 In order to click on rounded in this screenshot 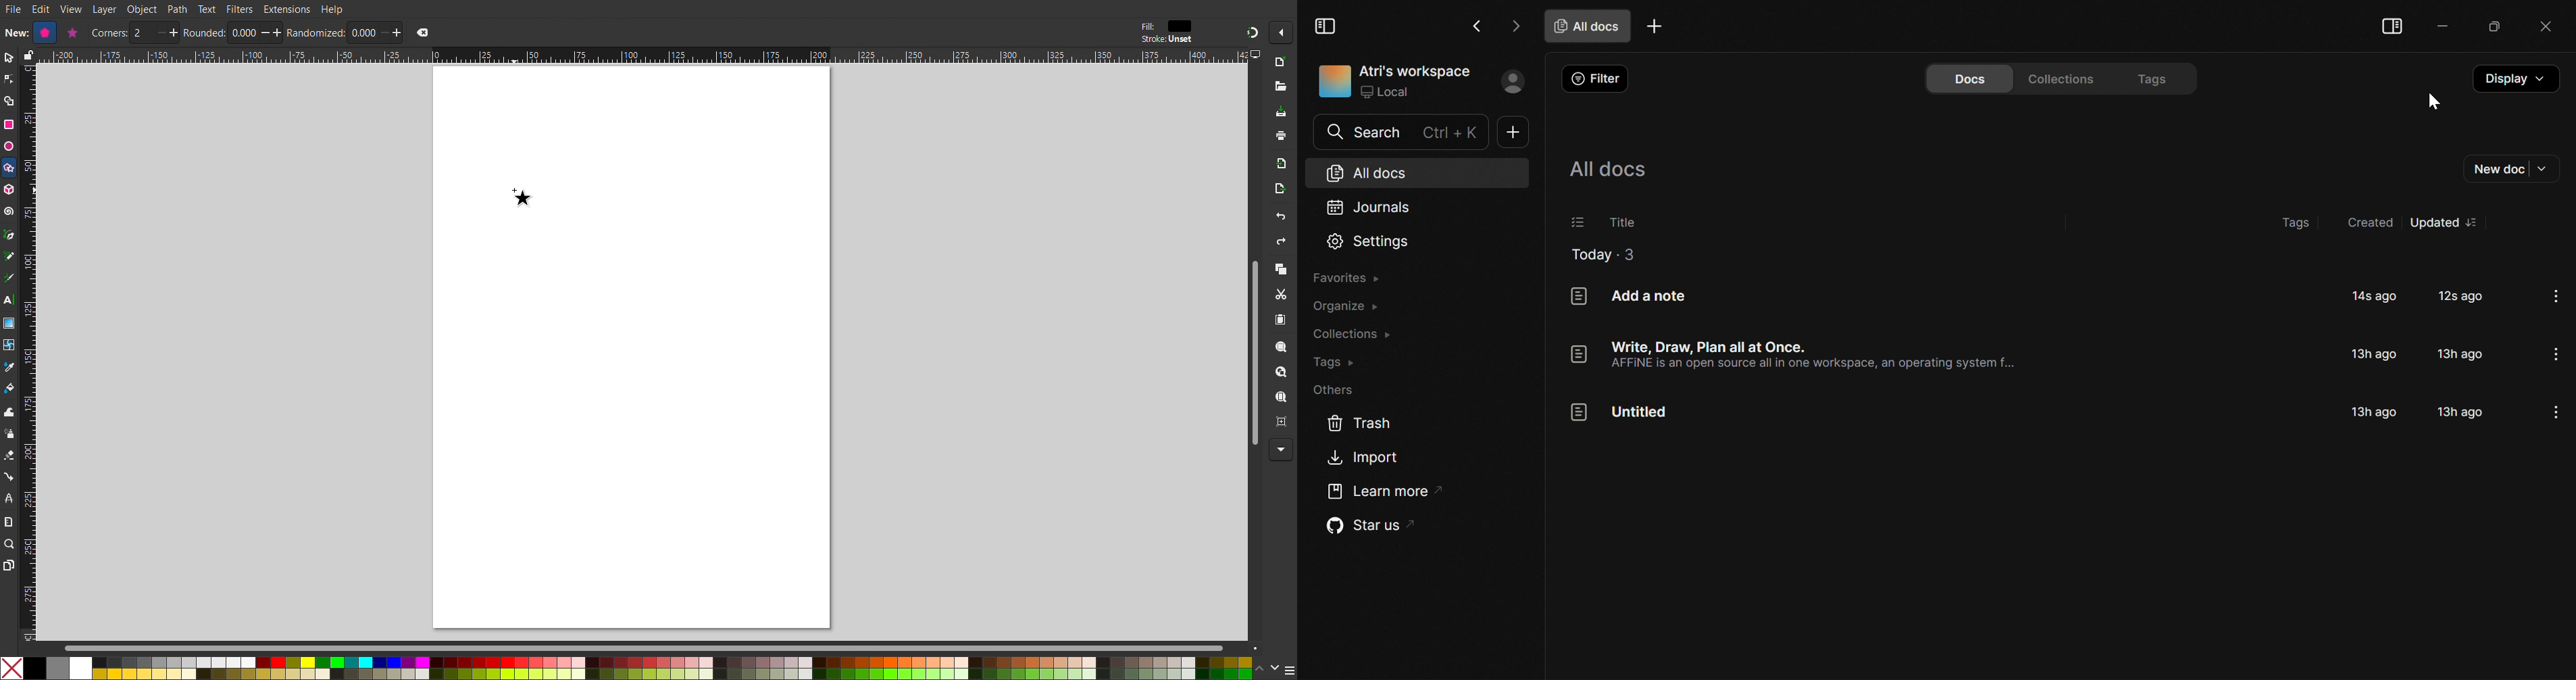, I will do `click(205, 32)`.